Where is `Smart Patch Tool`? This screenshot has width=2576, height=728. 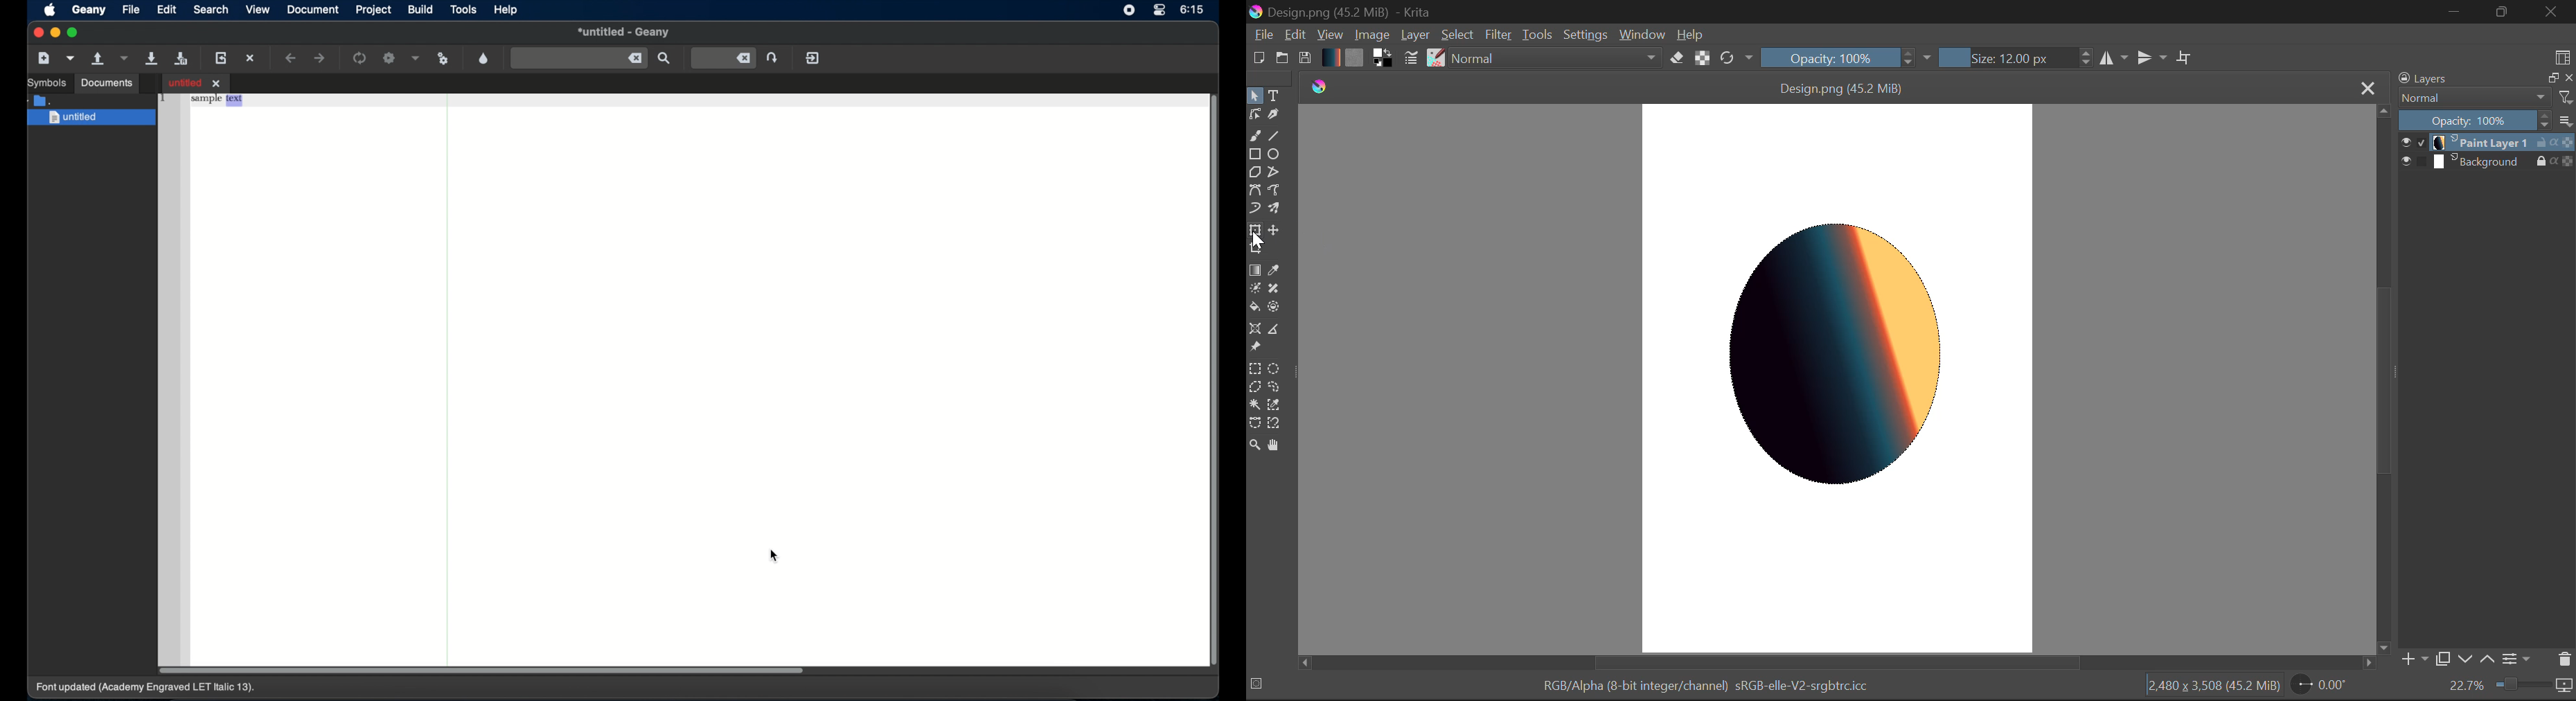 Smart Patch Tool is located at coordinates (1274, 288).